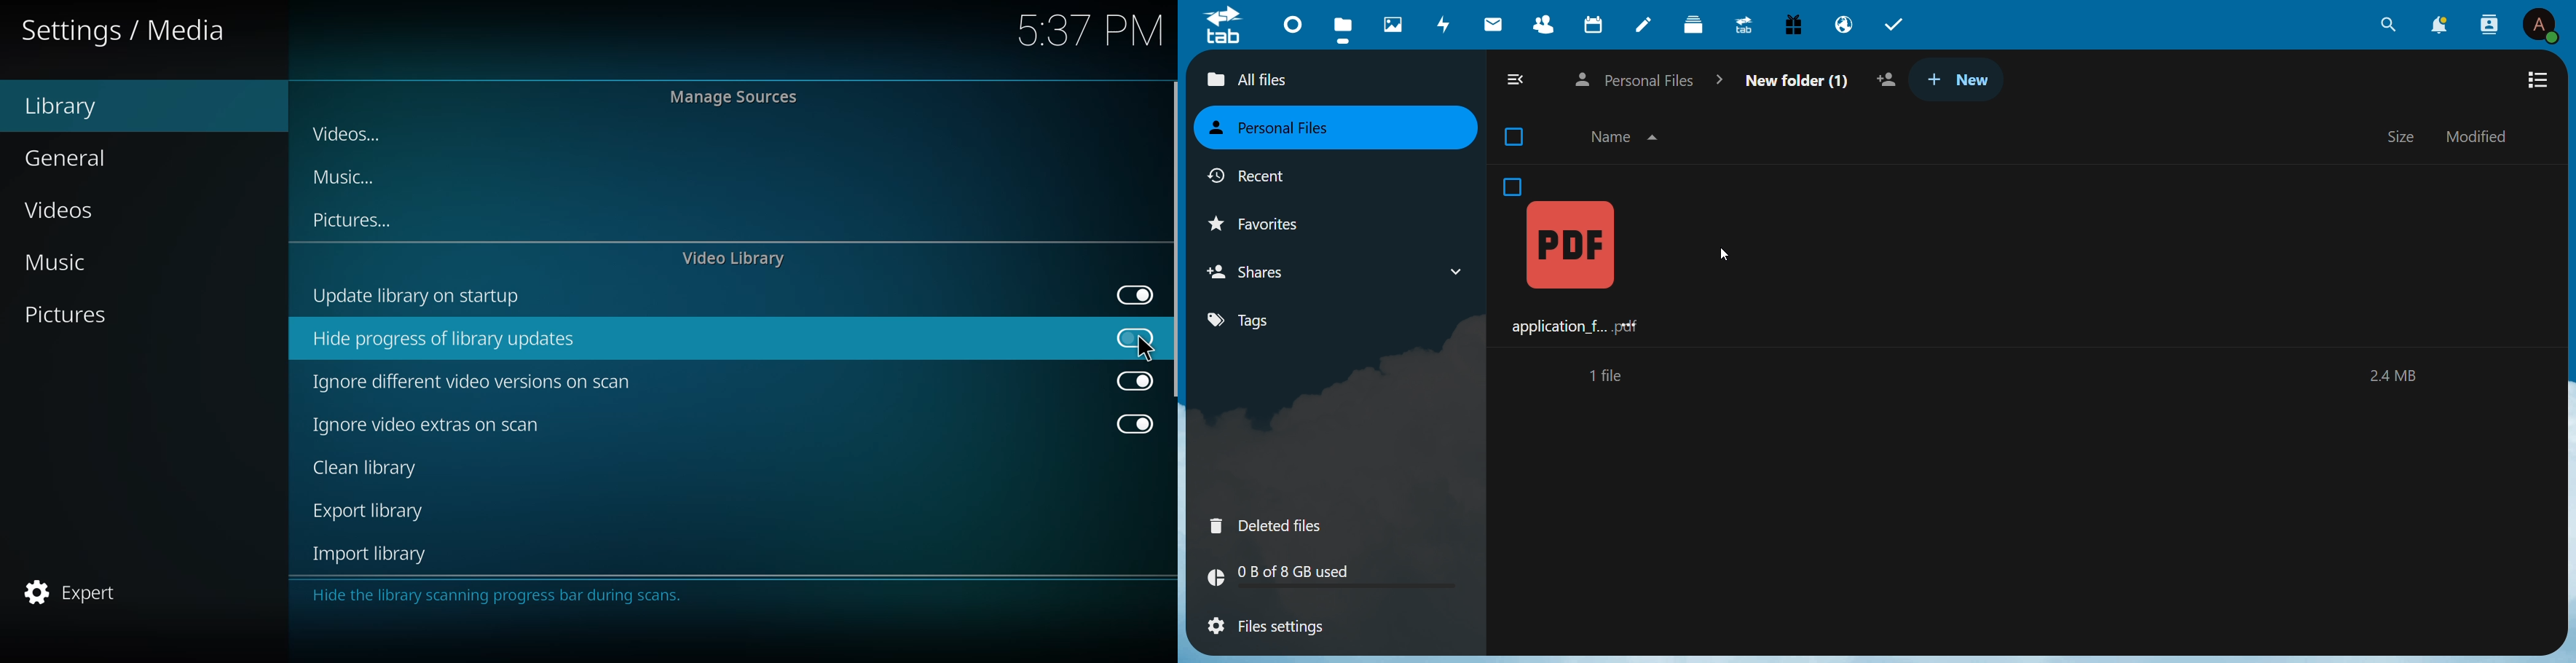  What do you see at coordinates (420, 424) in the screenshot?
I see `ignore video extras on scan` at bounding box center [420, 424].